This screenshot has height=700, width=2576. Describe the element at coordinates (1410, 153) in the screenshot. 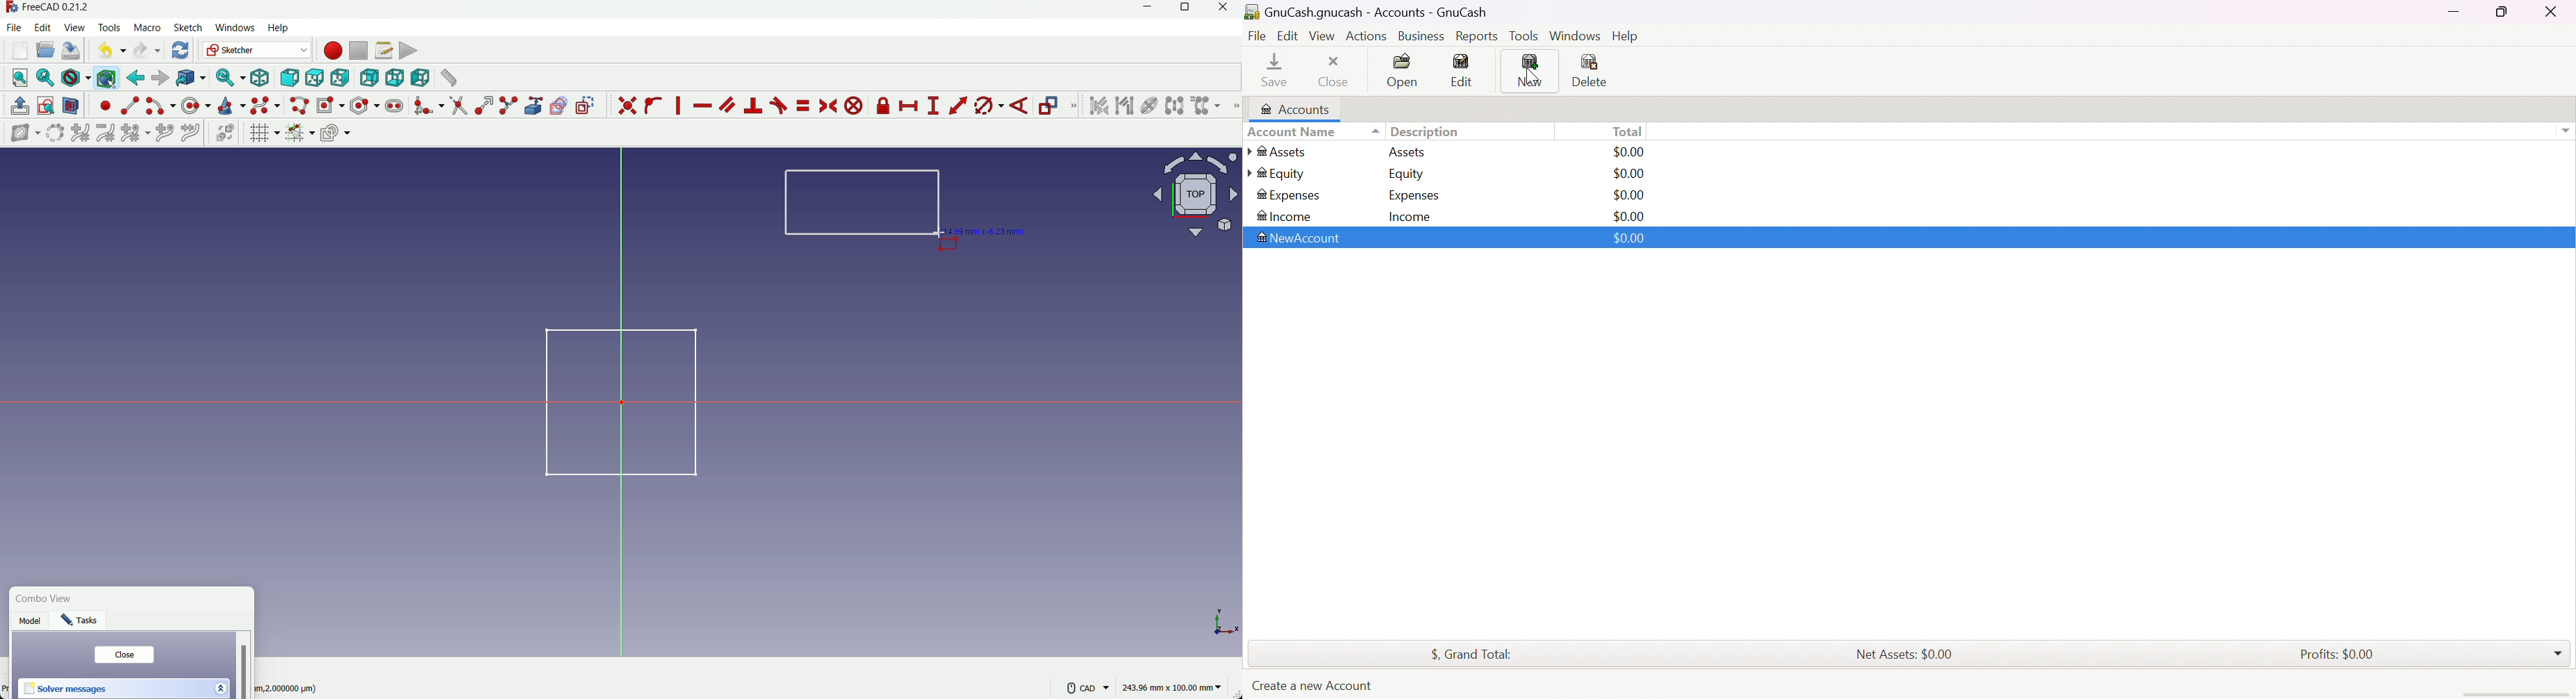

I see `Assets` at that location.